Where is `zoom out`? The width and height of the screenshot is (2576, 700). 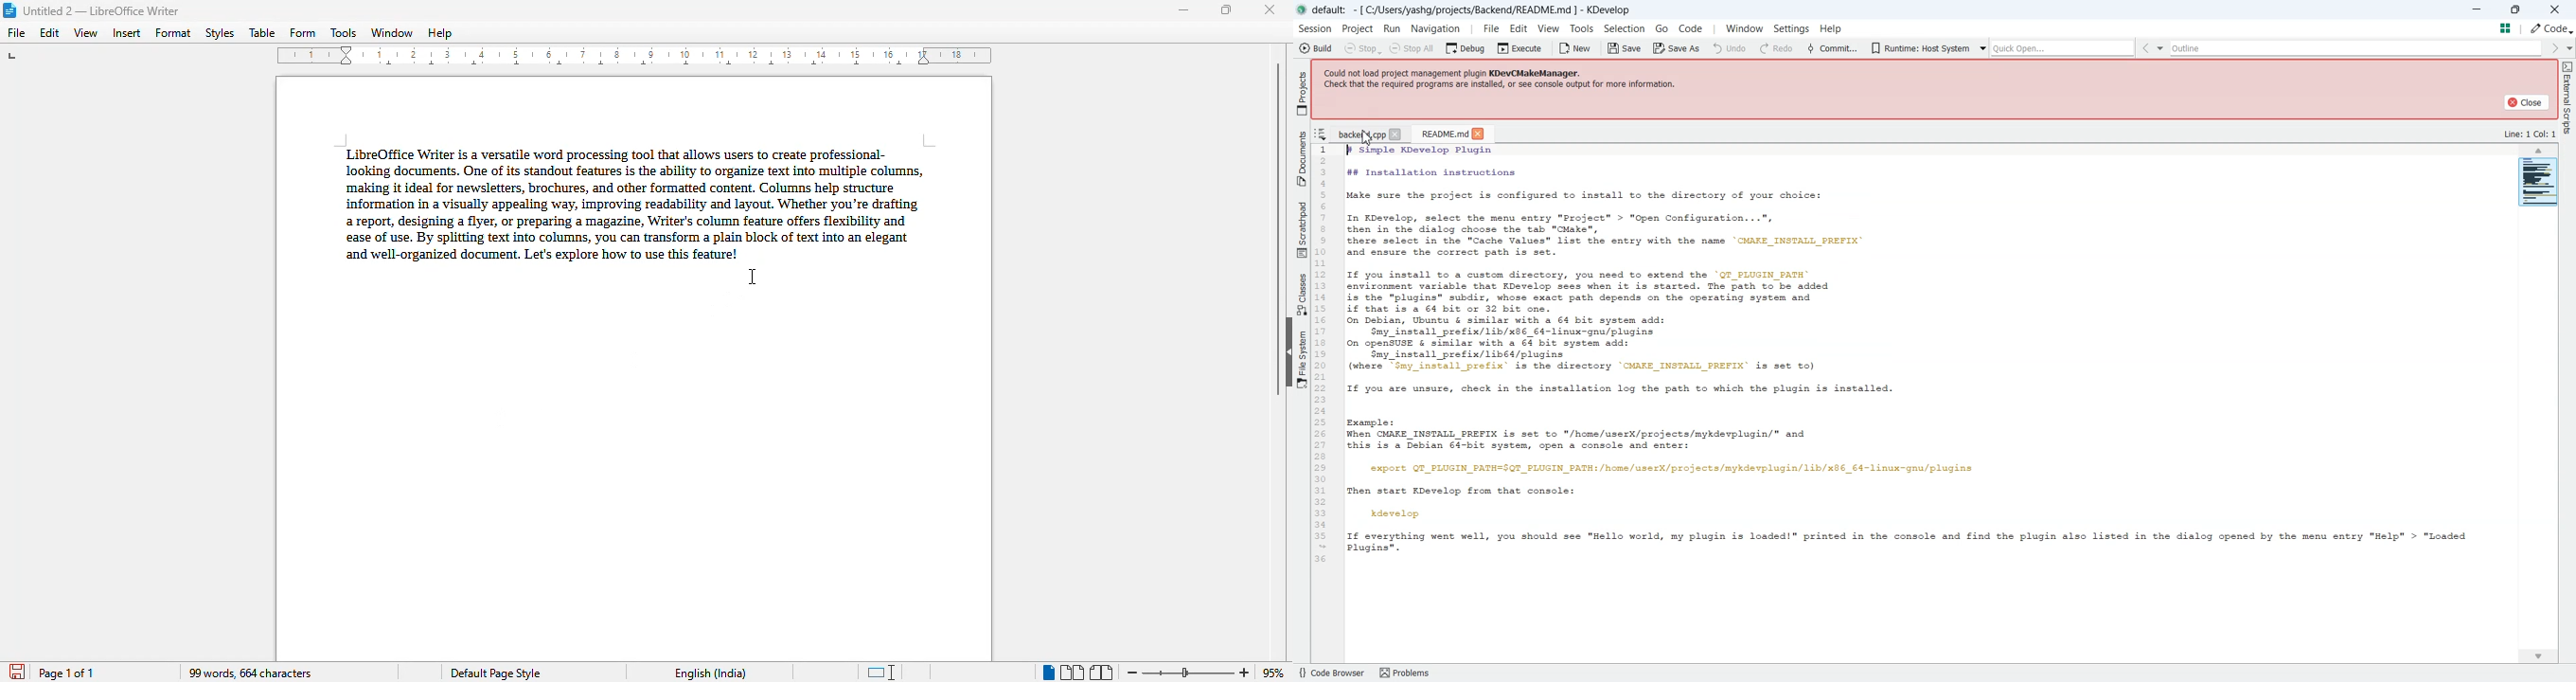
zoom out is located at coordinates (1133, 673).